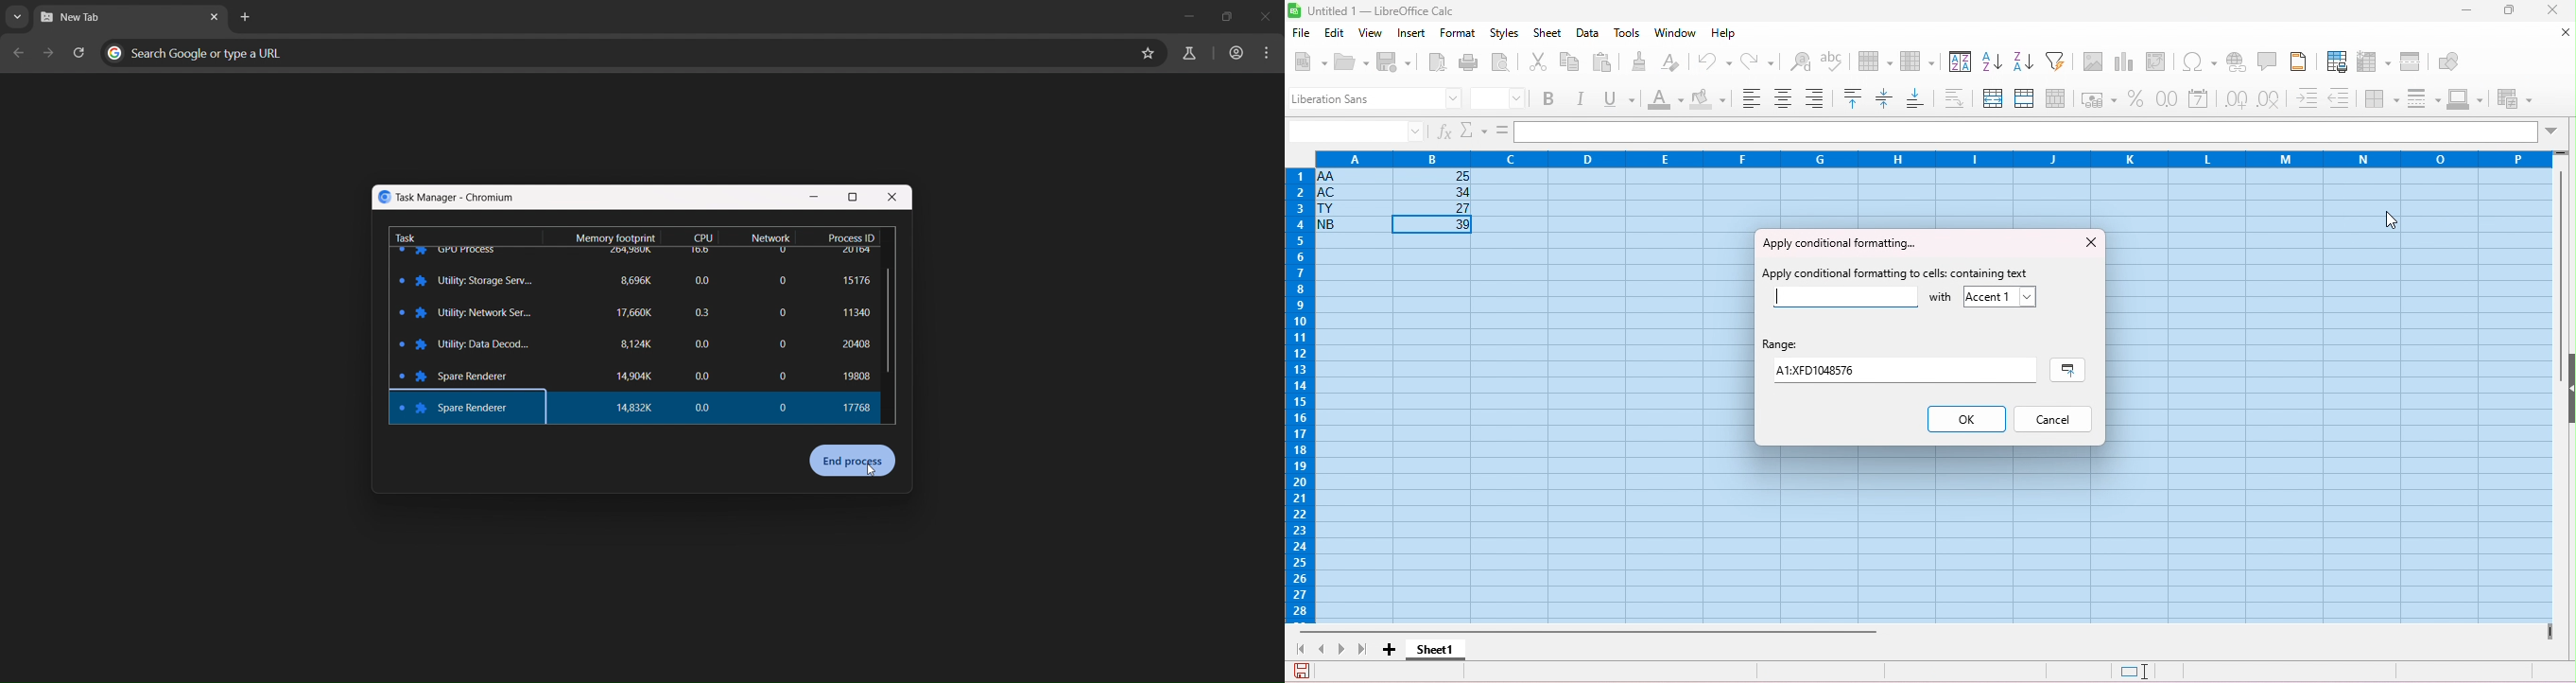 The height and width of the screenshot is (700, 2576). Describe the element at coordinates (1723, 33) in the screenshot. I see `help` at that location.